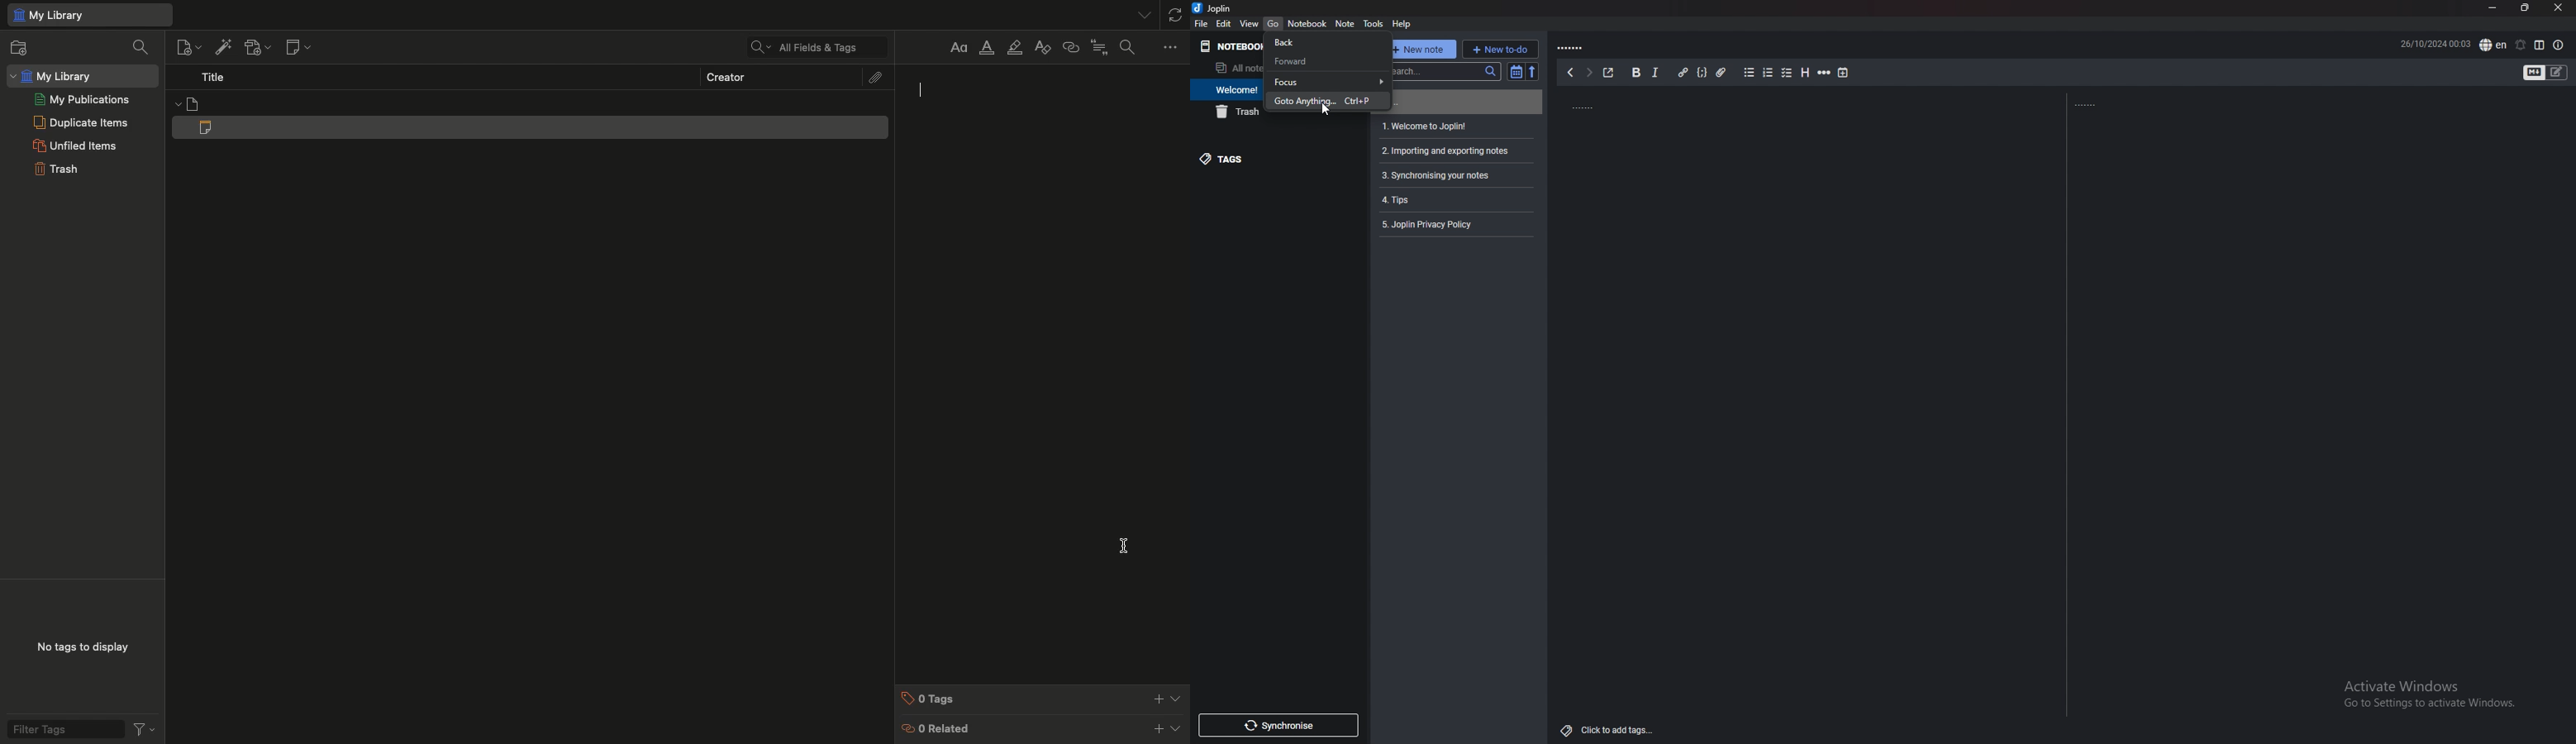  What do you see at coordinates (1227, 89) in the screenshot?
I see `welcome` at bounding box center [1227, 89].